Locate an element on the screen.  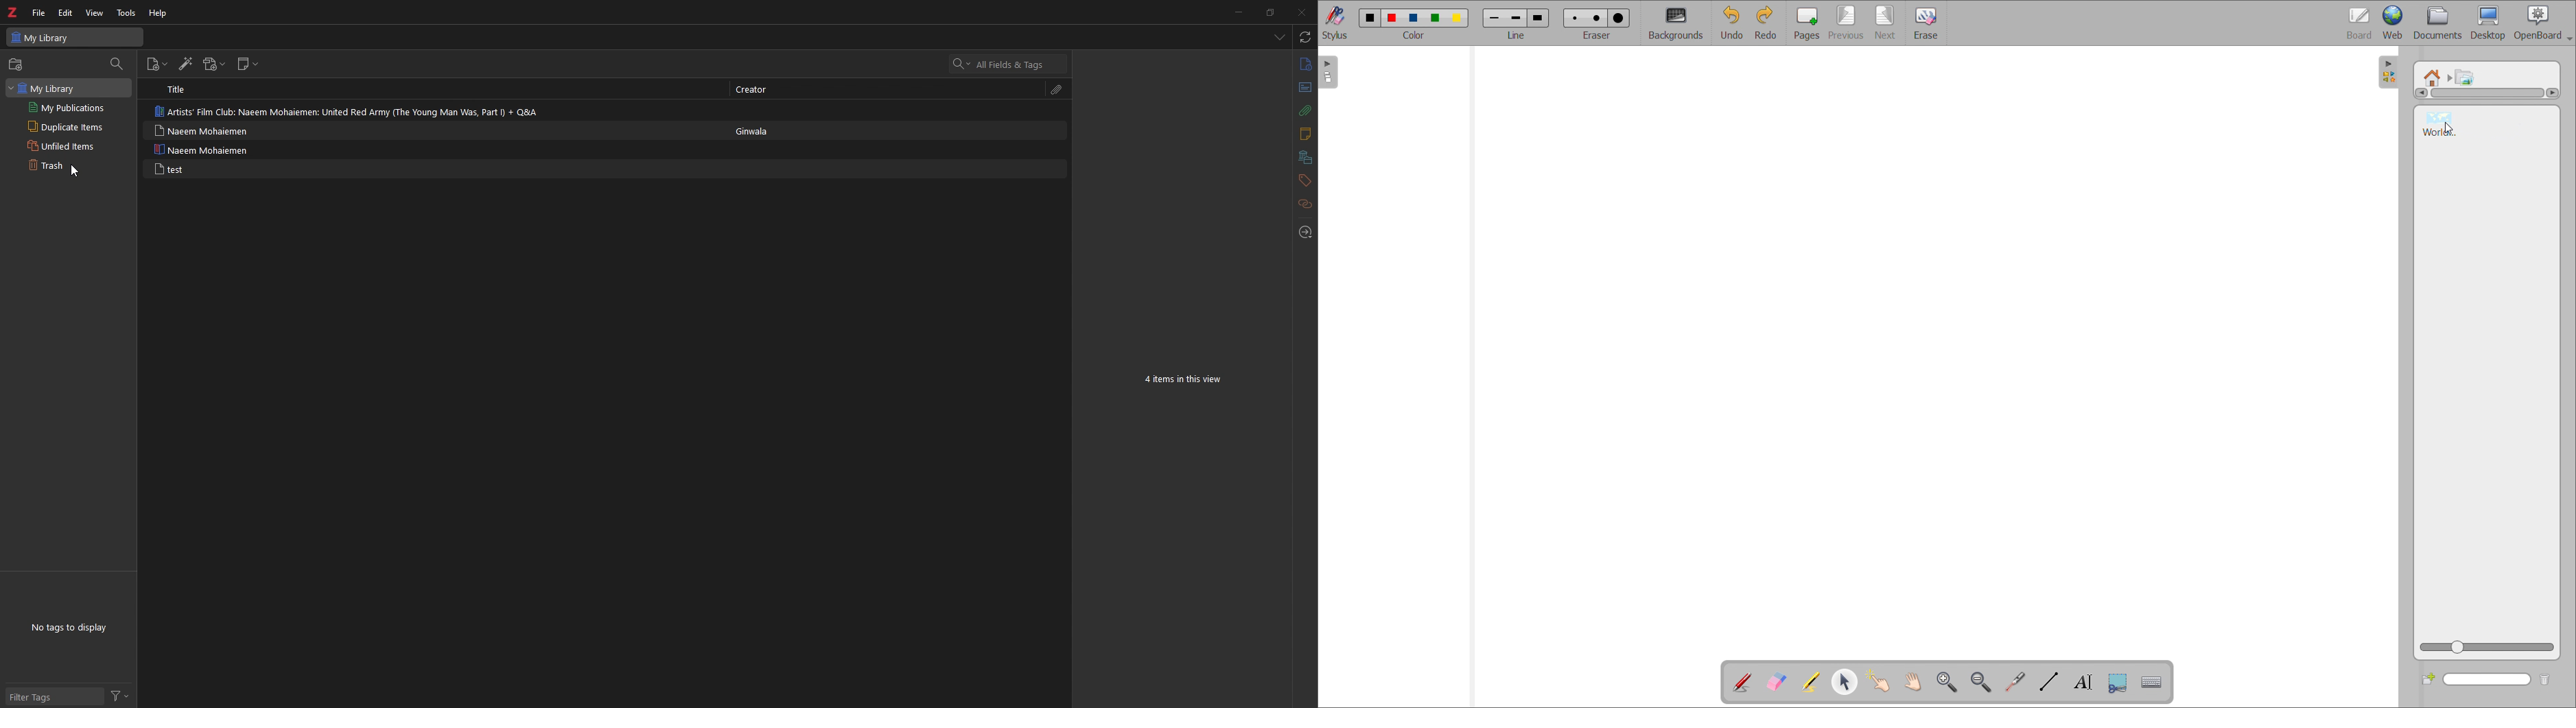
new note is located at coordinates (250, 64).